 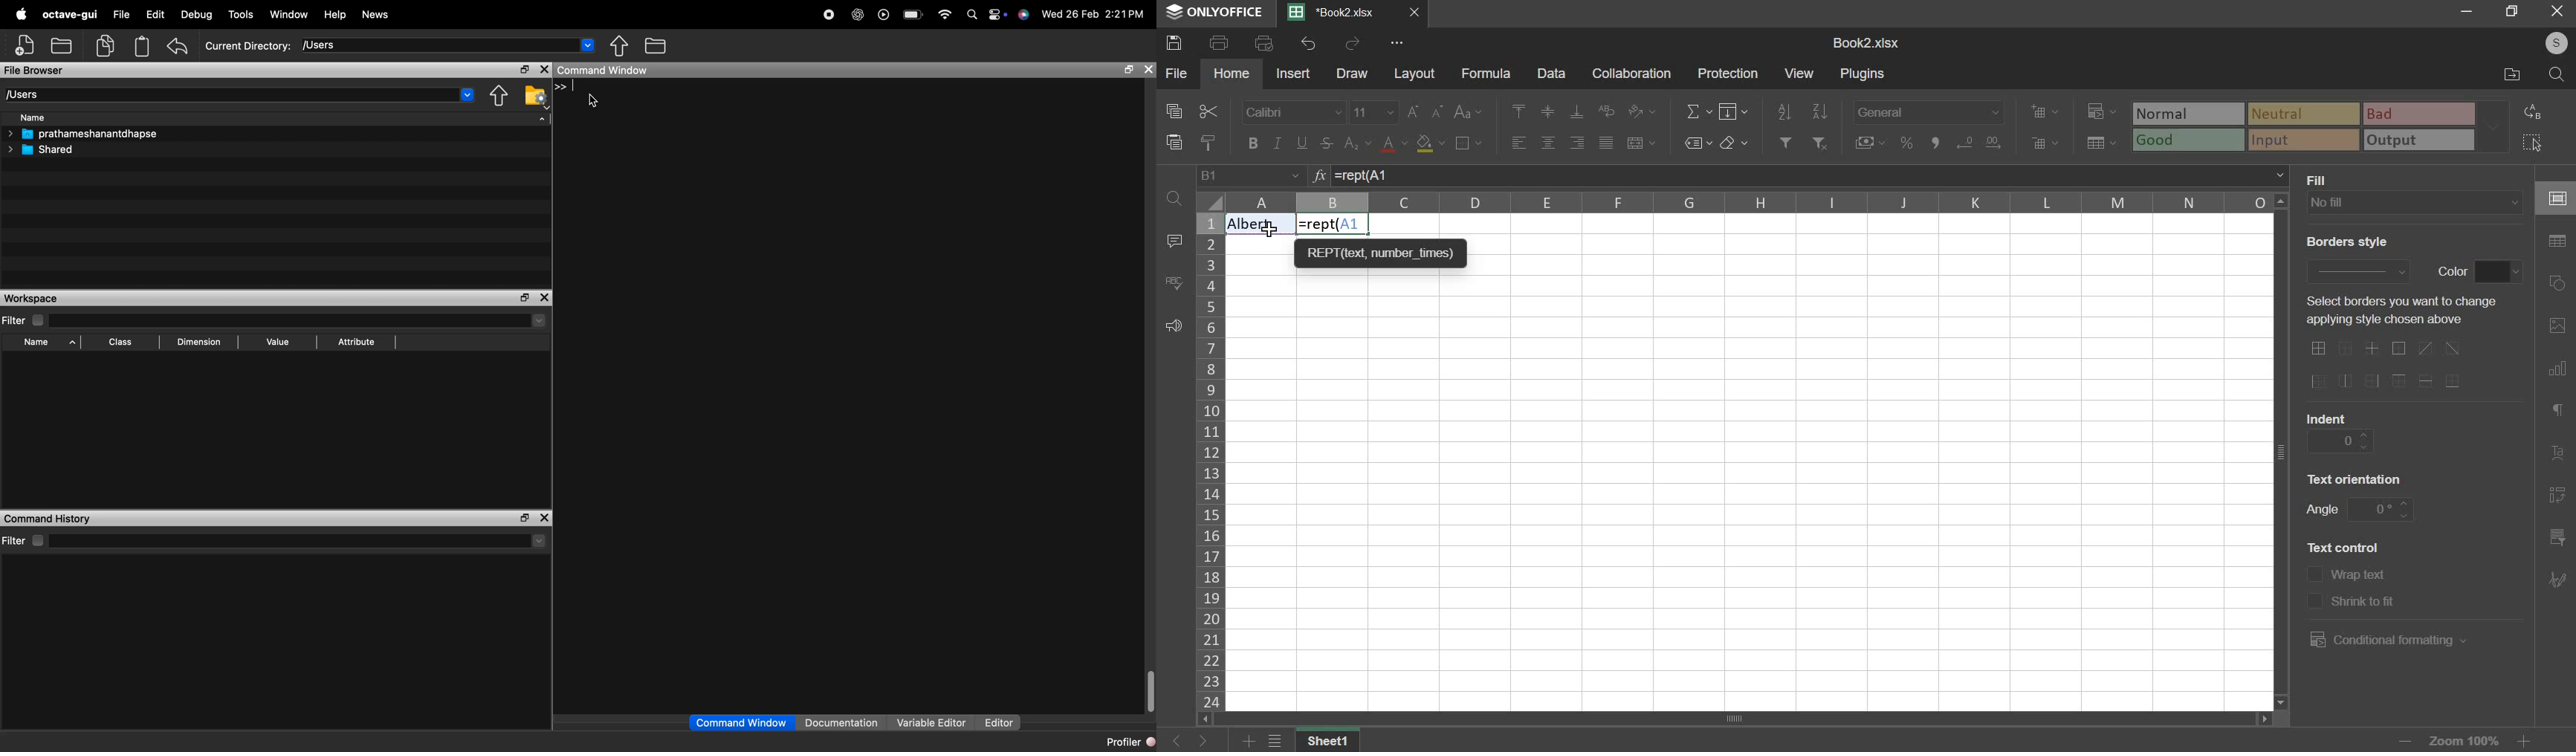 What do you see at coordinates (544, 518) in the screenshot?
I see `close` at bounding box center [544, 518].